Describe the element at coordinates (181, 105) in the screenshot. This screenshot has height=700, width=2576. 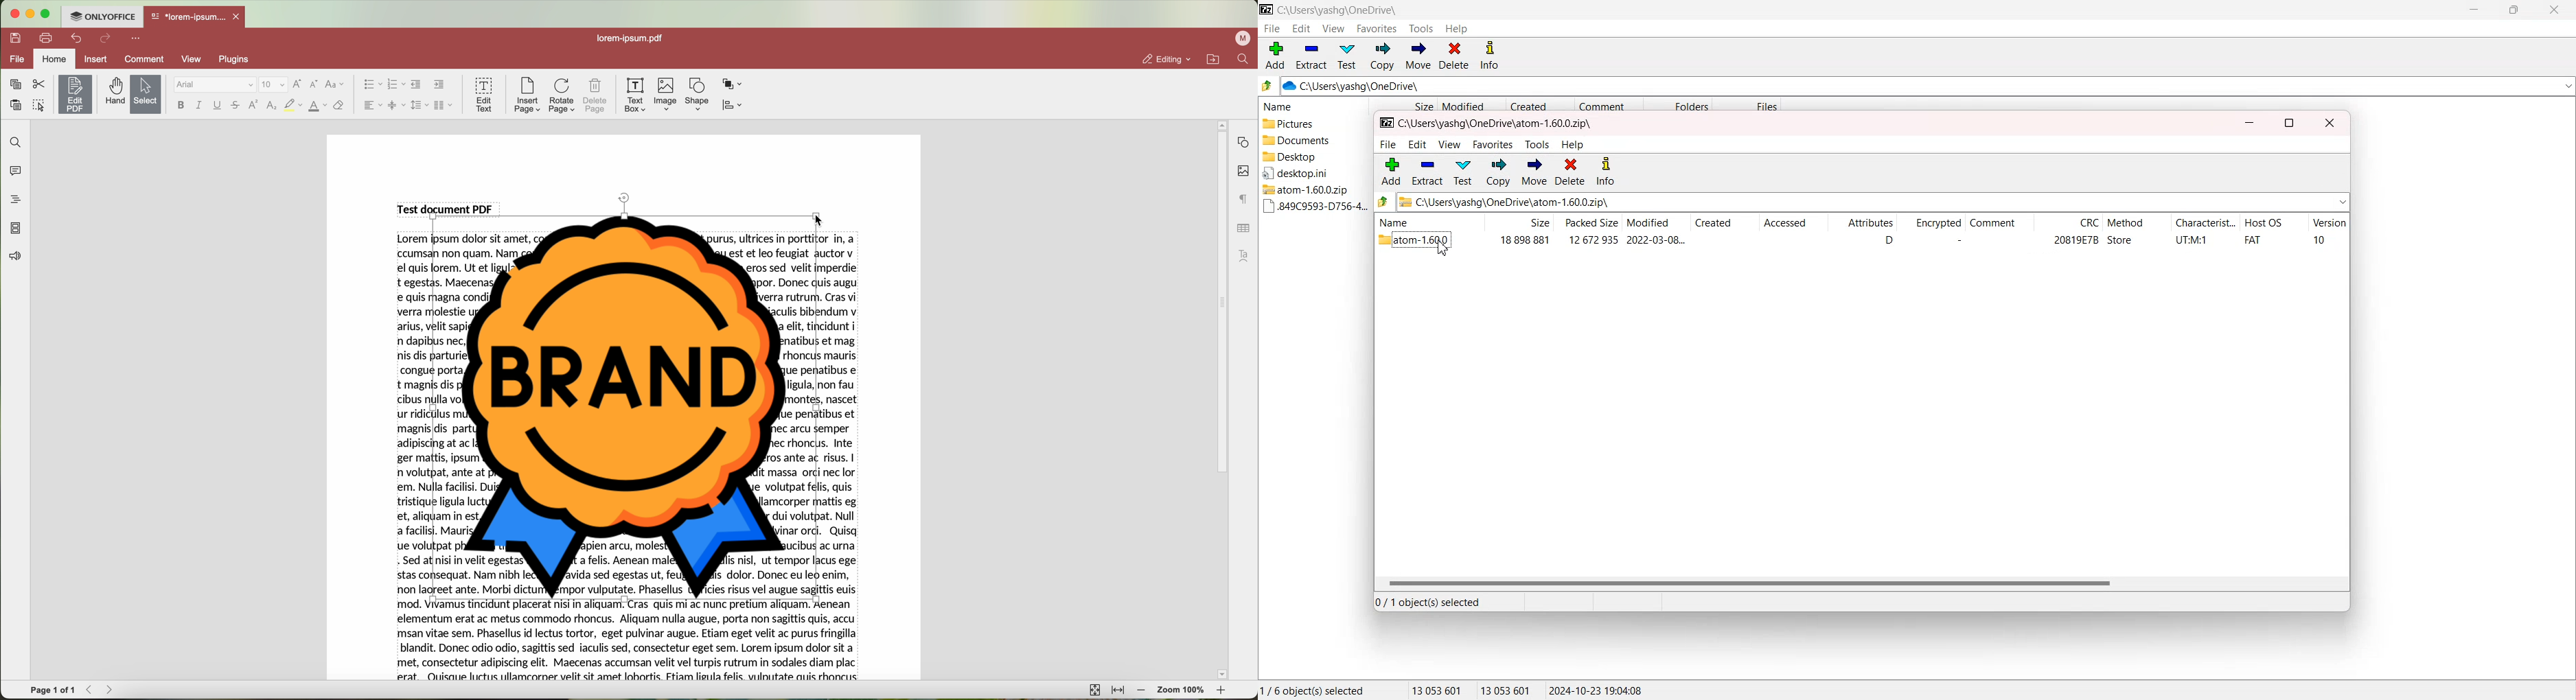
I see `bold` at that location.